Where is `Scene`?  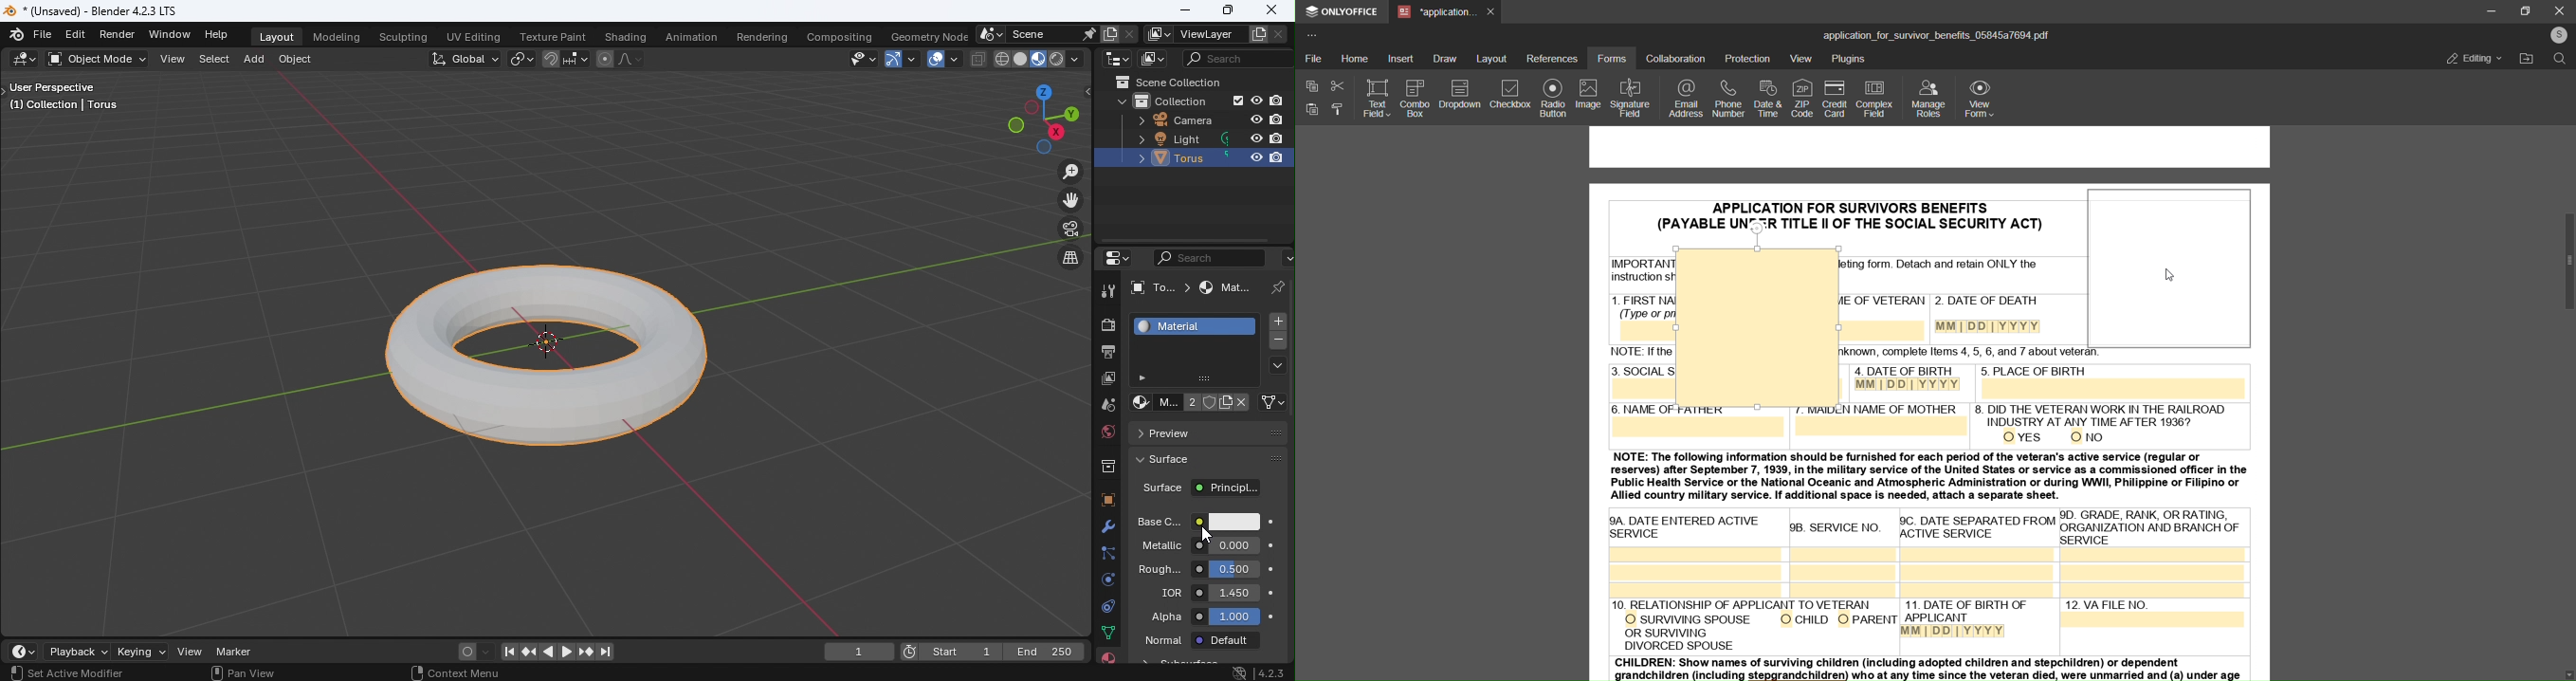 Scene is located at coordinates (1105, 407).